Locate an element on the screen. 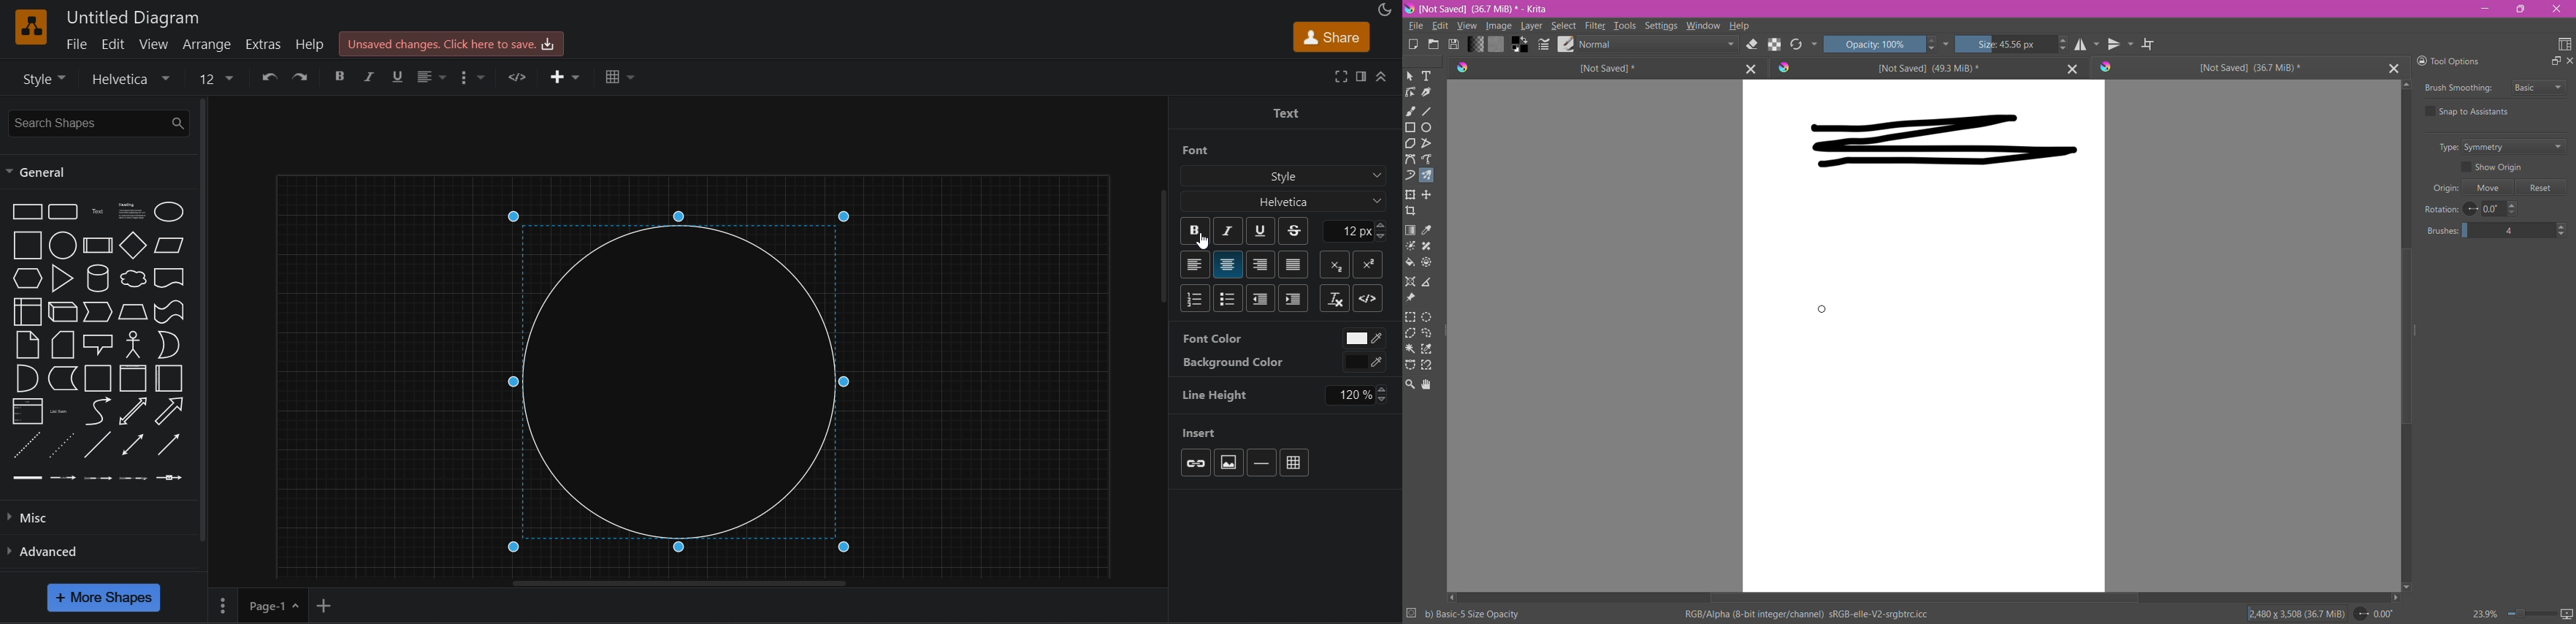 The image size is (2576, 644). format is located at coordinates (473, 78).